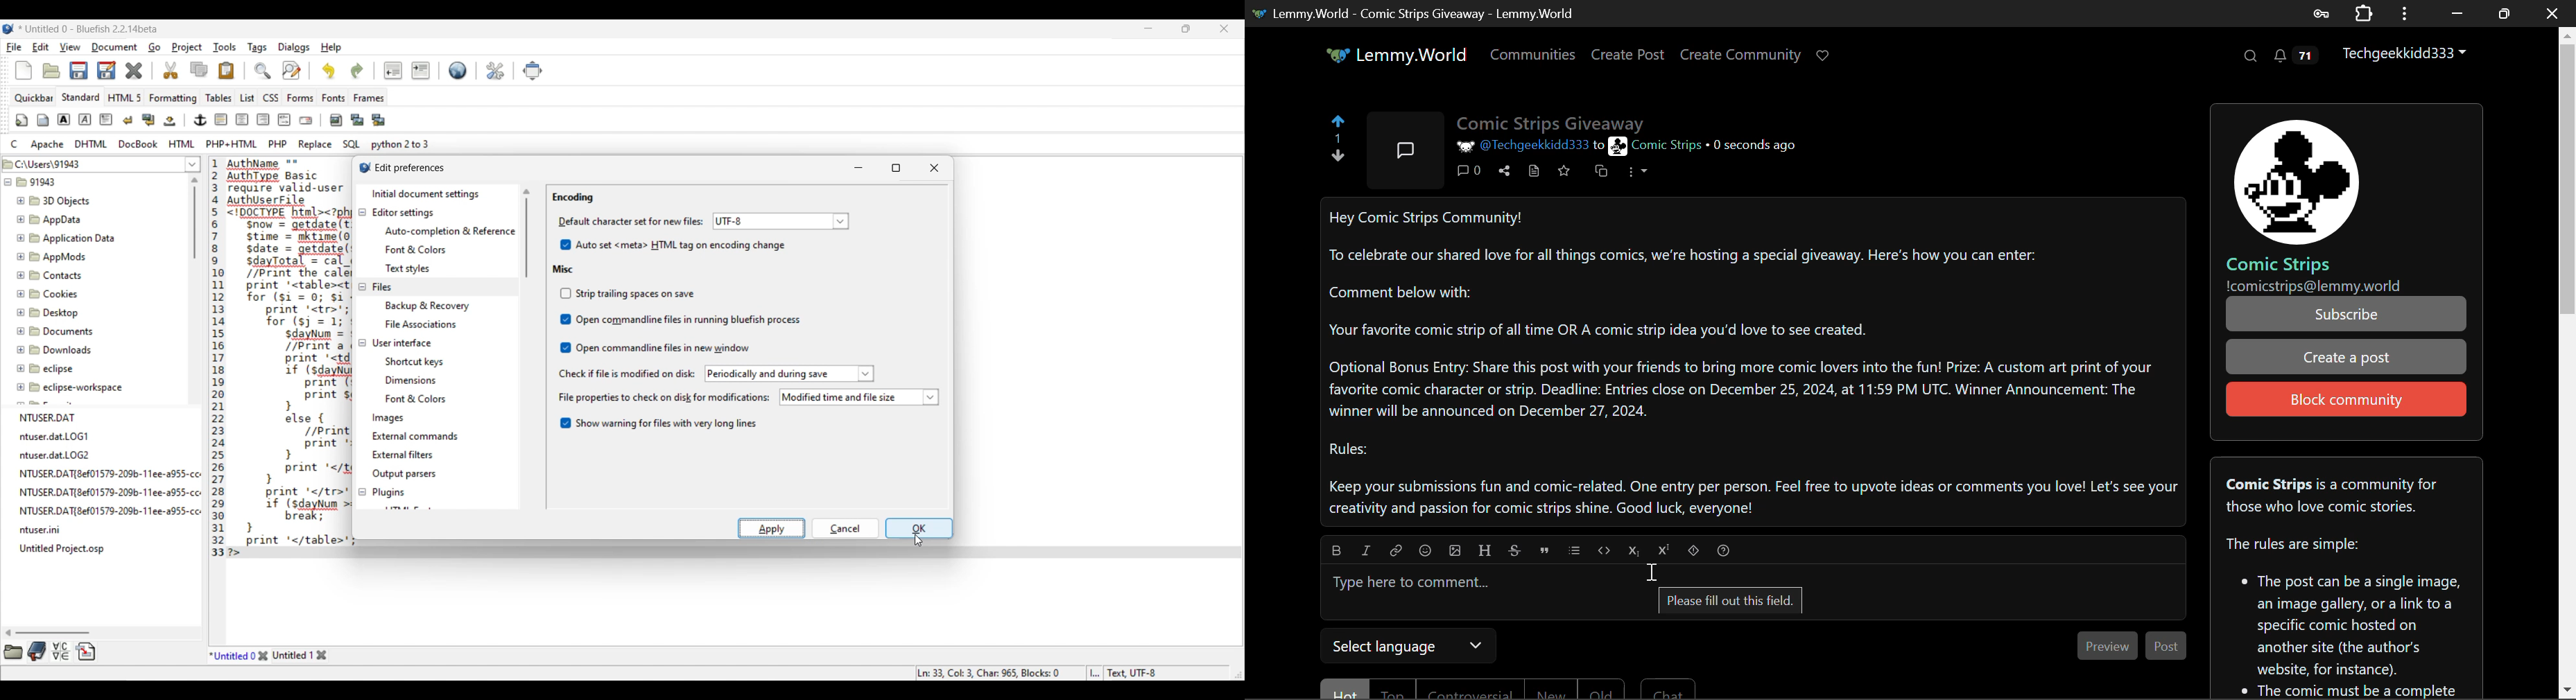 This screenshot has height=700, width=2576. What do you see at coordinates (899, 169) in the screenshot?
I see `Maximize` at bounding box center [899, 169].